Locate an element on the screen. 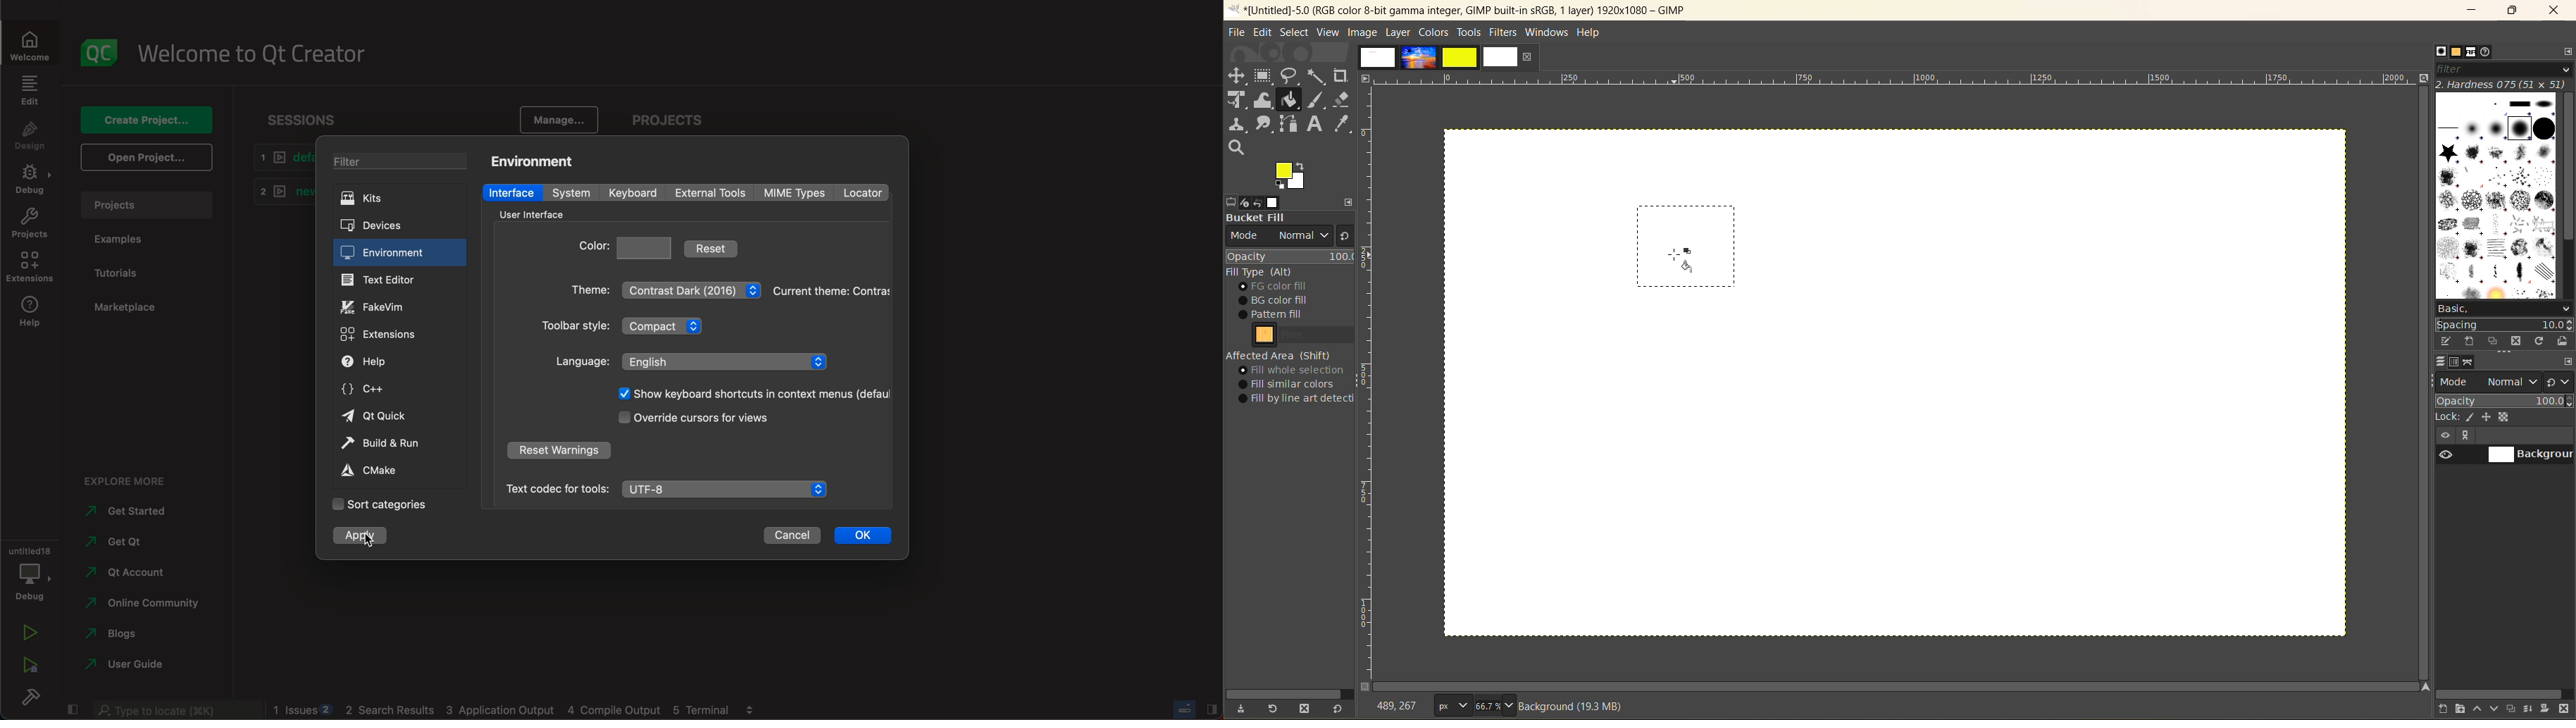  cancel is located at coordinates (792, 537).